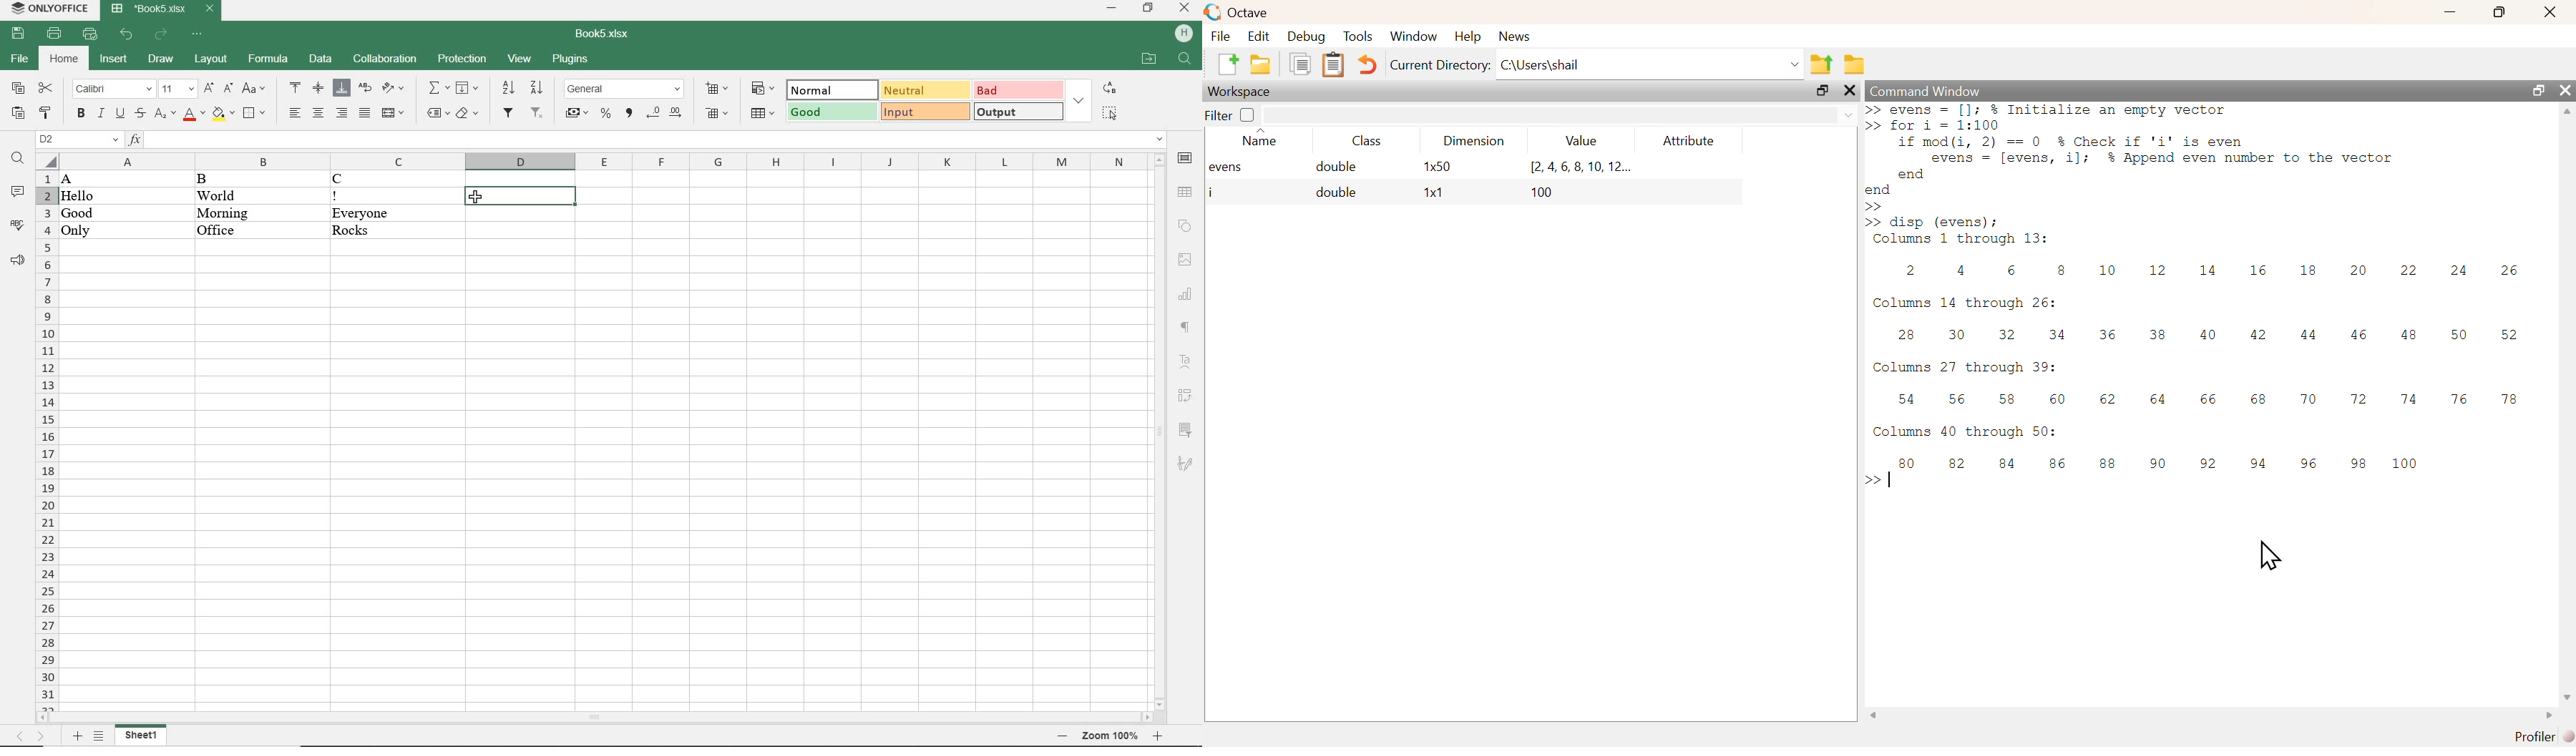  Describe the element at coordinates (1186, 295) in the screenshot. I see `chart` at that location.